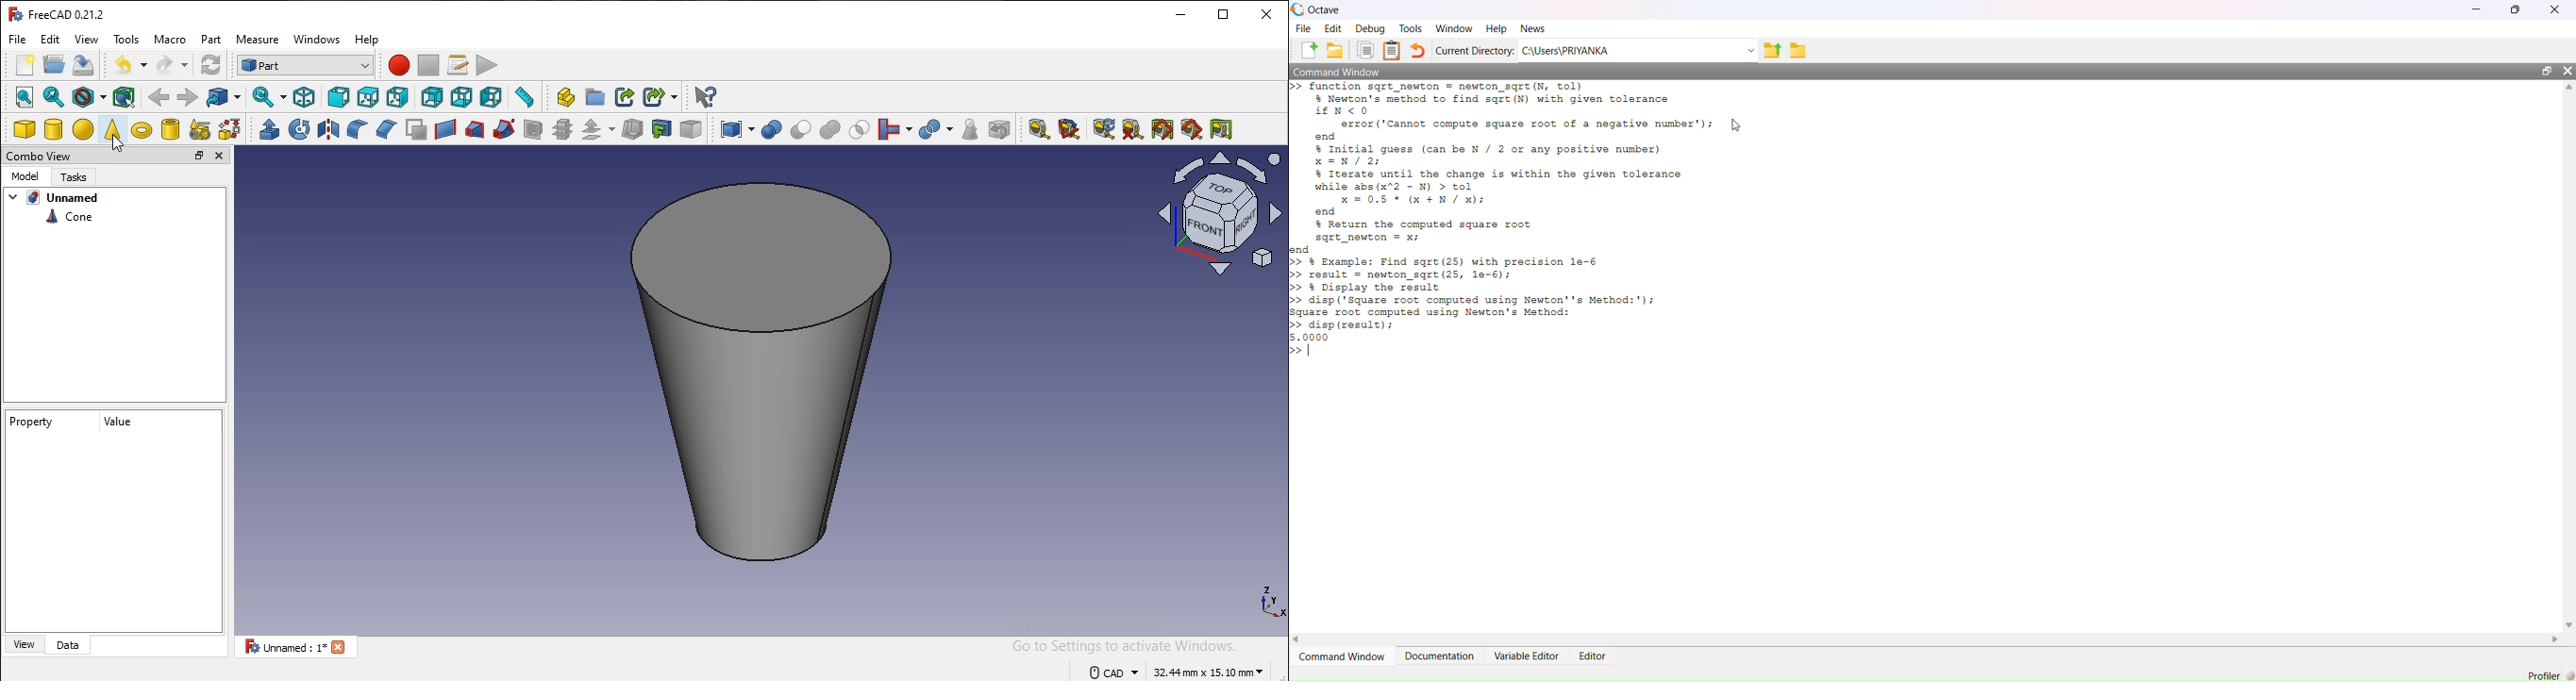  I want to click on bounding box, so click(123, 95).